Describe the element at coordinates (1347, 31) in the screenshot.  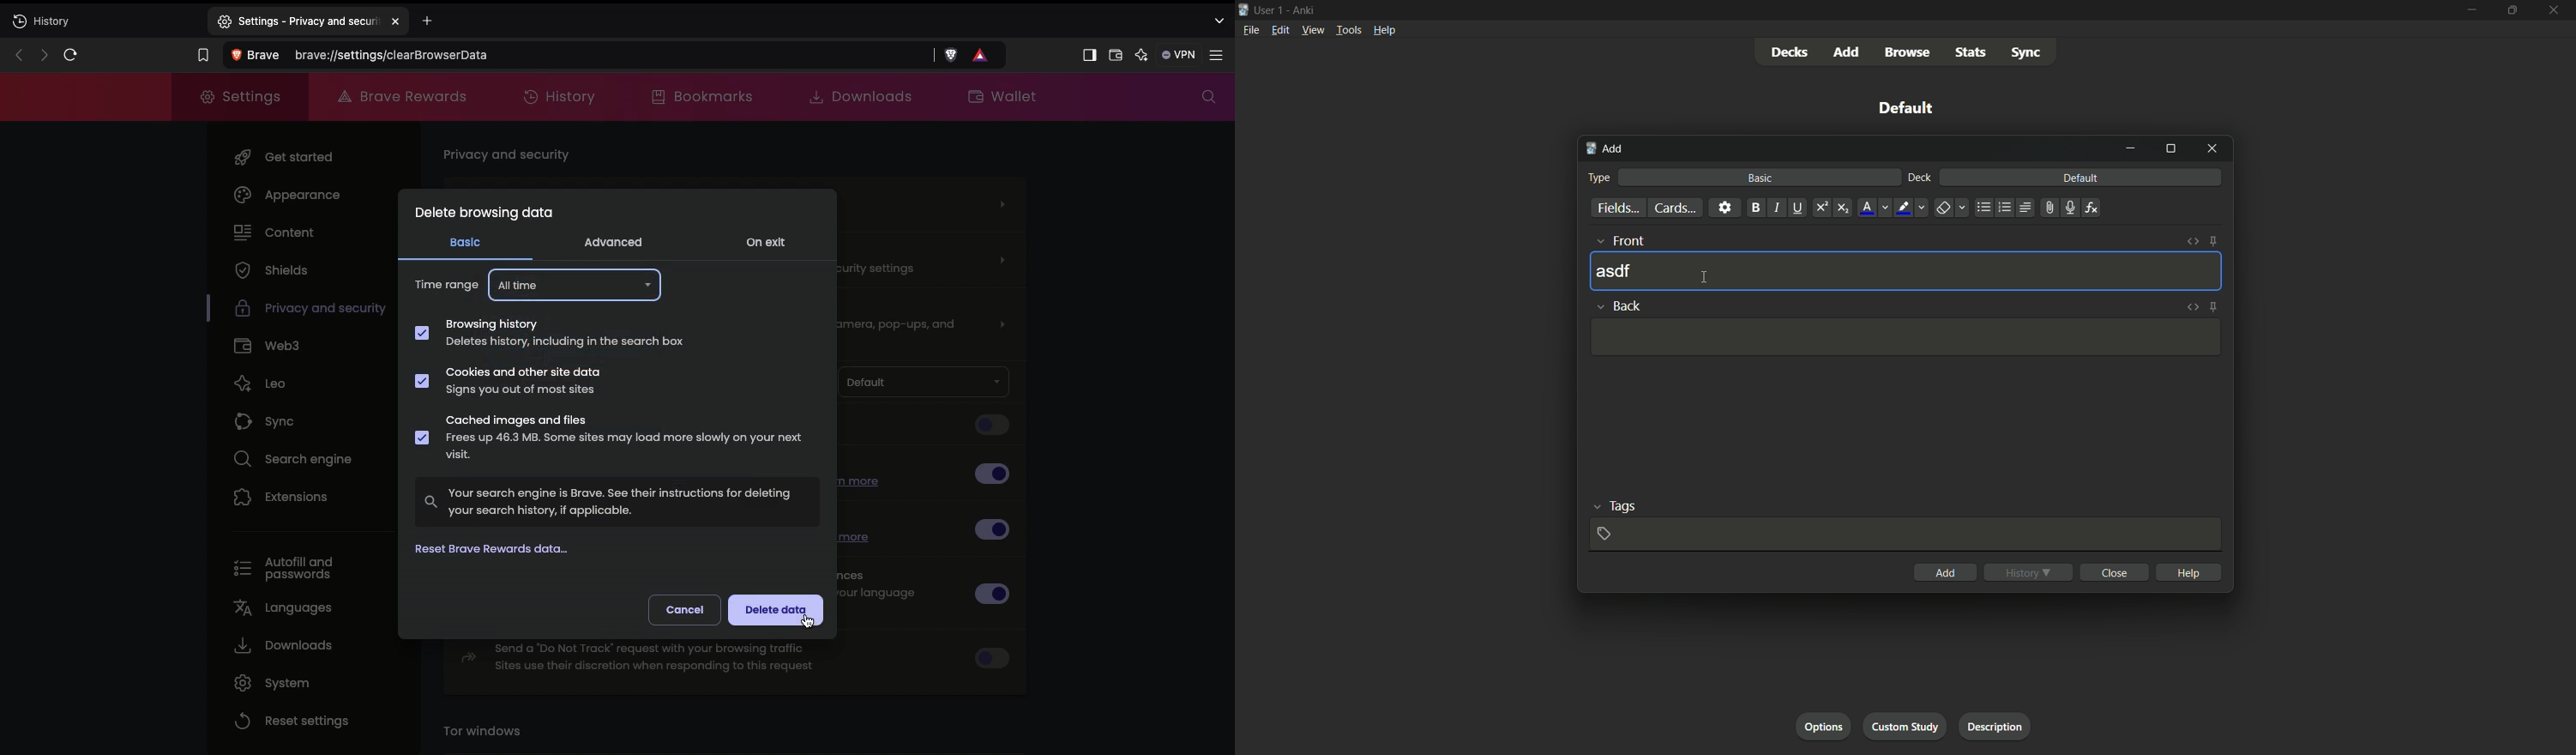
I see `tools` at that location.